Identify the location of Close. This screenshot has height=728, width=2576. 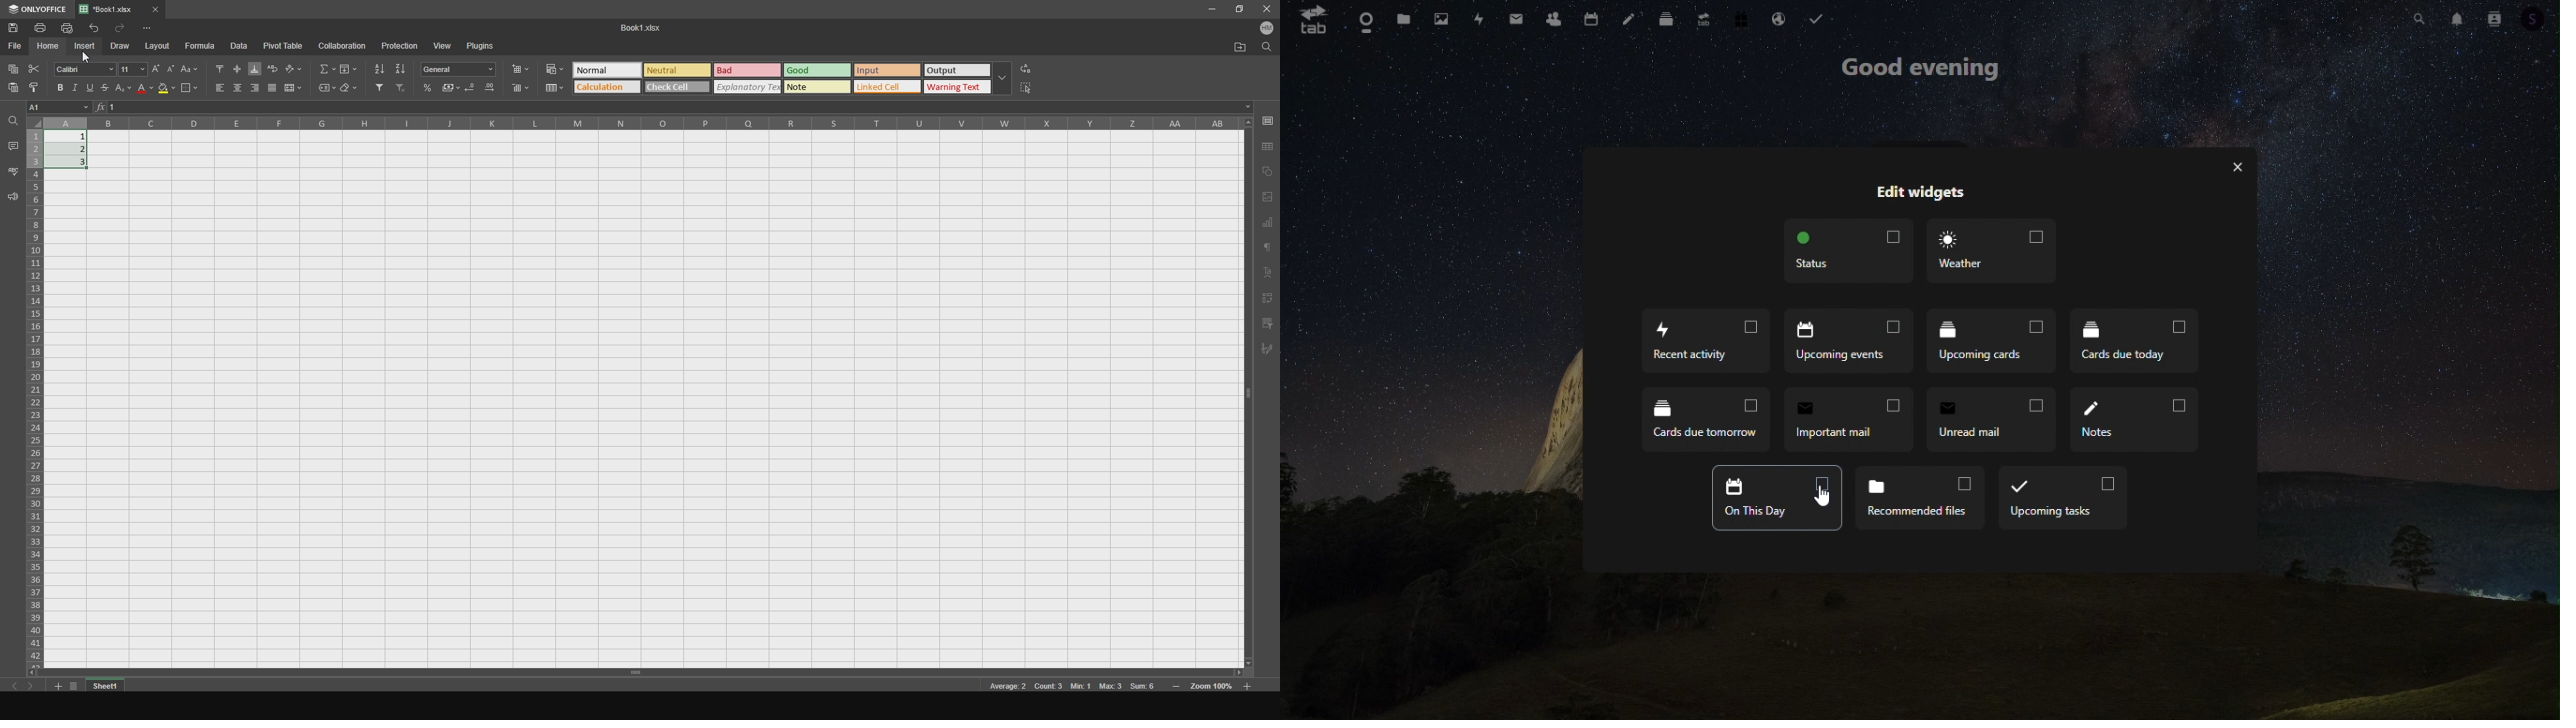
(2239, 167).